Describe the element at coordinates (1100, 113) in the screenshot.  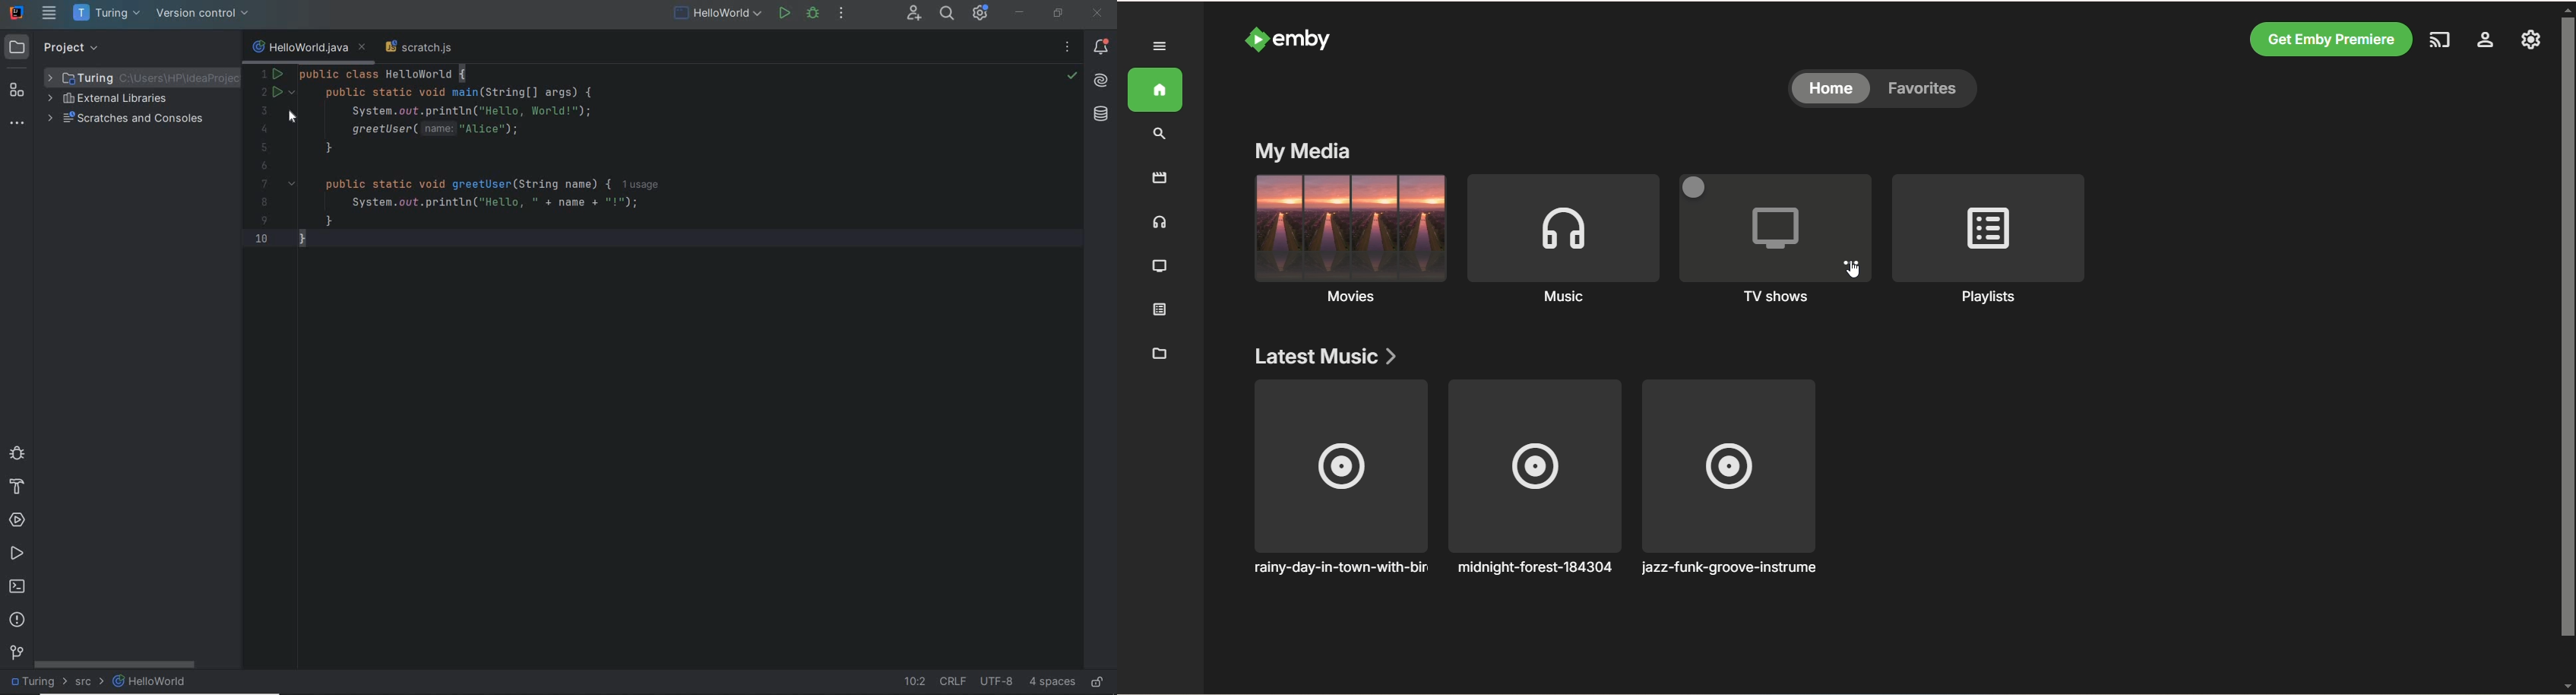
I see `database` at that location.